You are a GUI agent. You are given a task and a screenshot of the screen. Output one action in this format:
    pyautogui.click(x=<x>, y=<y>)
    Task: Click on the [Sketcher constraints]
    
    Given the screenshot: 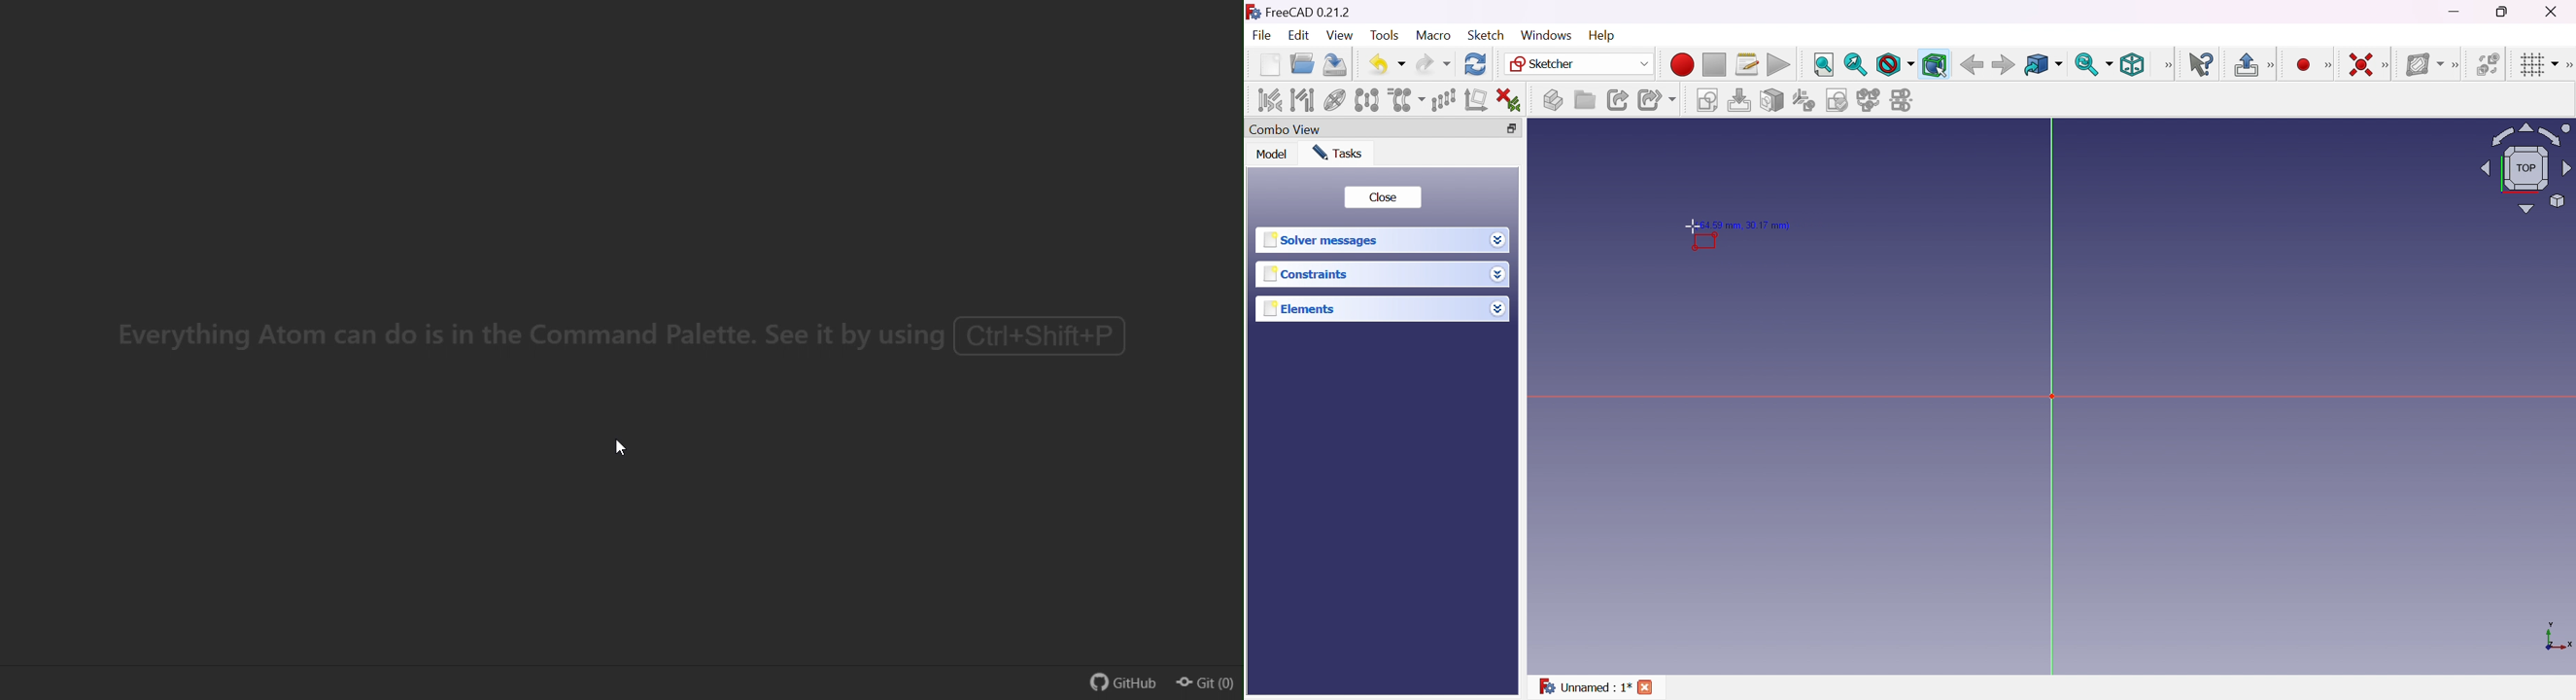 What is the action you would take?
    pyautogui.click(x=2388, y=66)
    